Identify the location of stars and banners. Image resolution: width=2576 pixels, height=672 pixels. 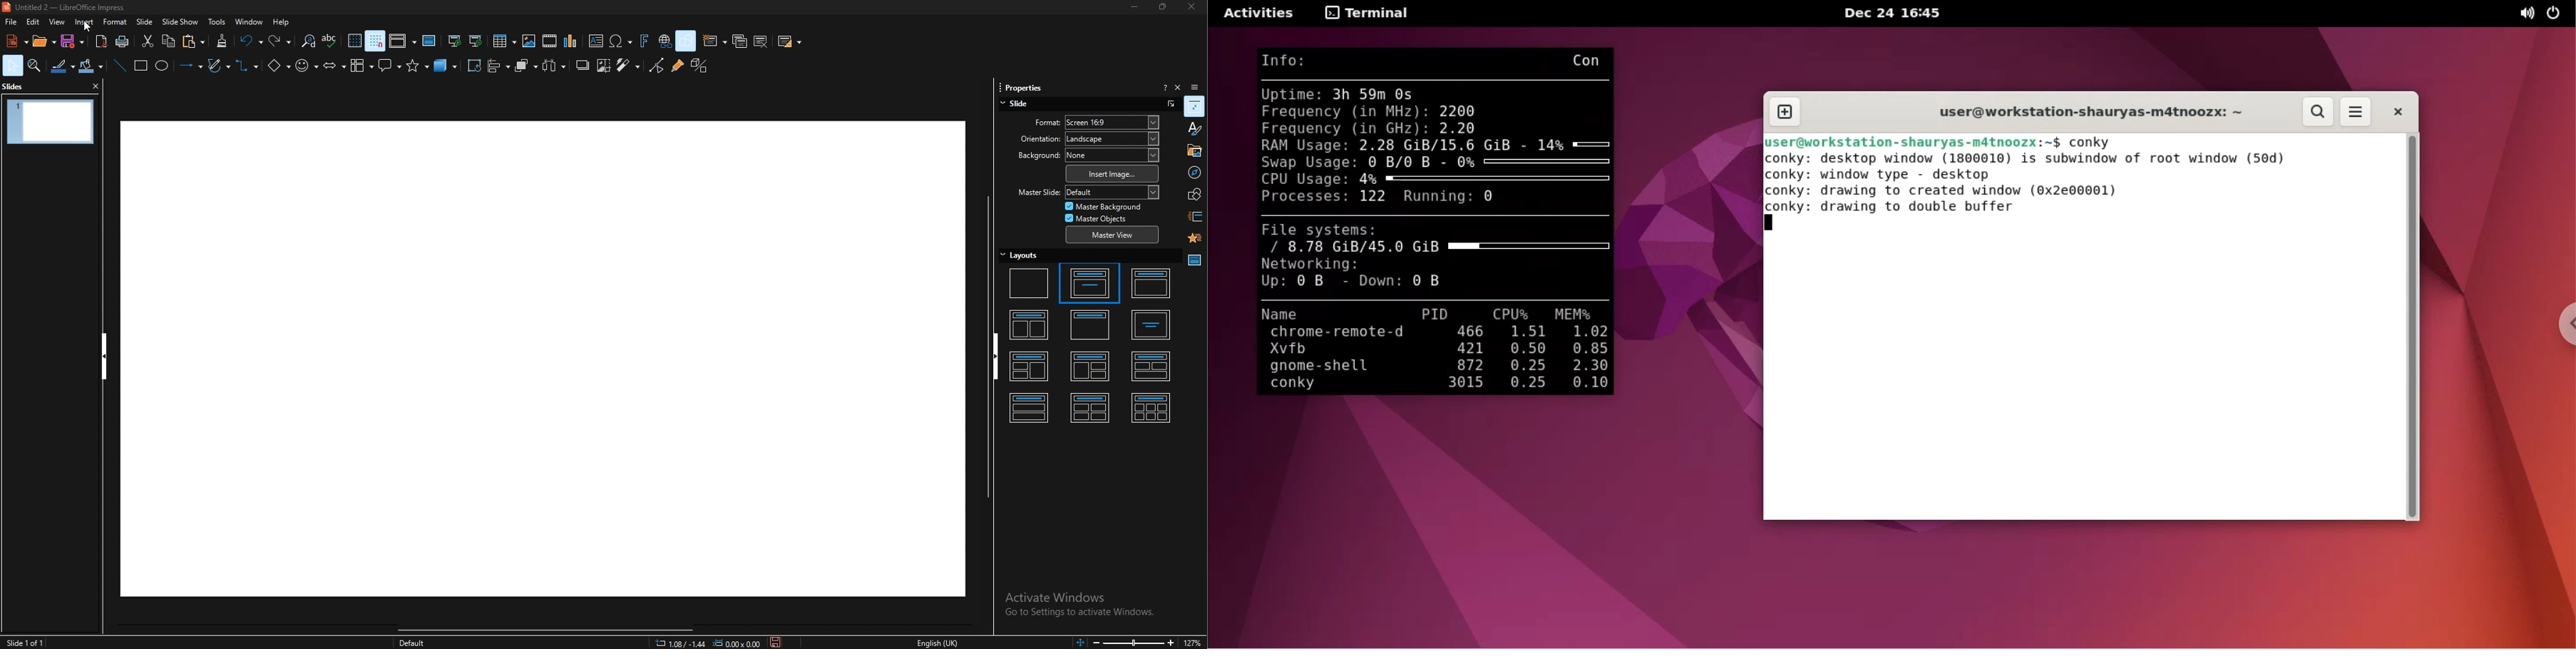
(419, 67).